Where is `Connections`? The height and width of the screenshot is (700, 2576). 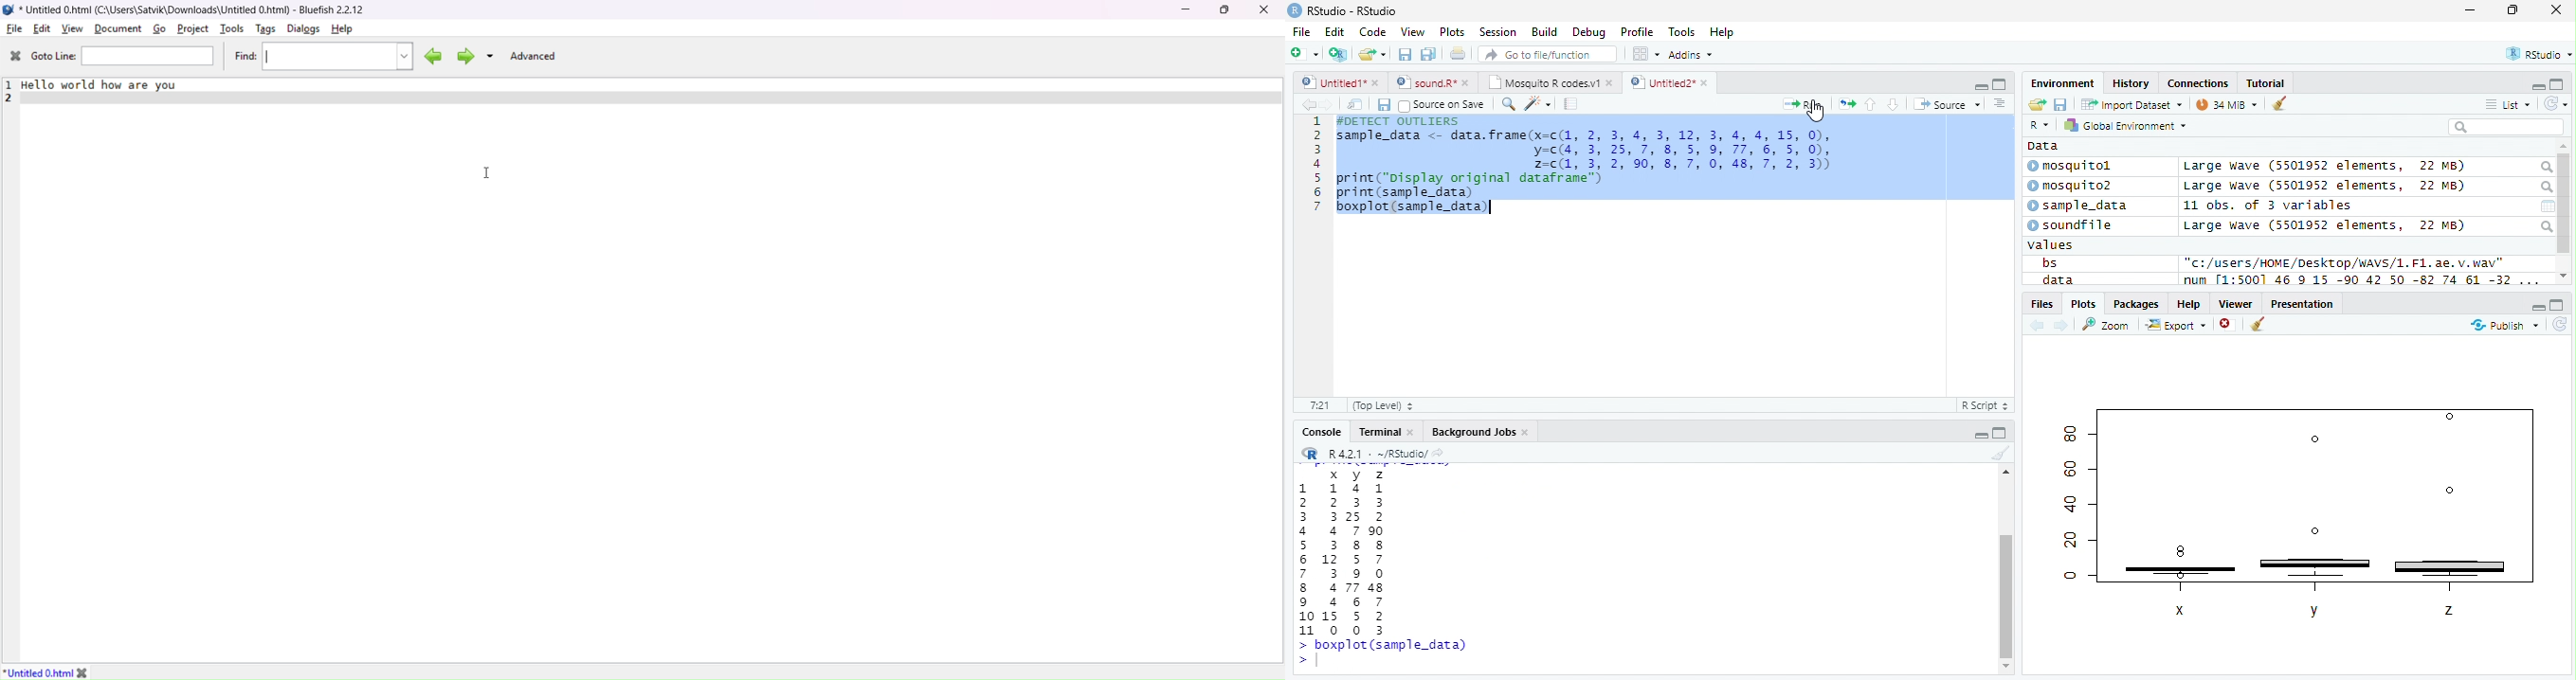 Connections is located at coordinates (2199, 82).